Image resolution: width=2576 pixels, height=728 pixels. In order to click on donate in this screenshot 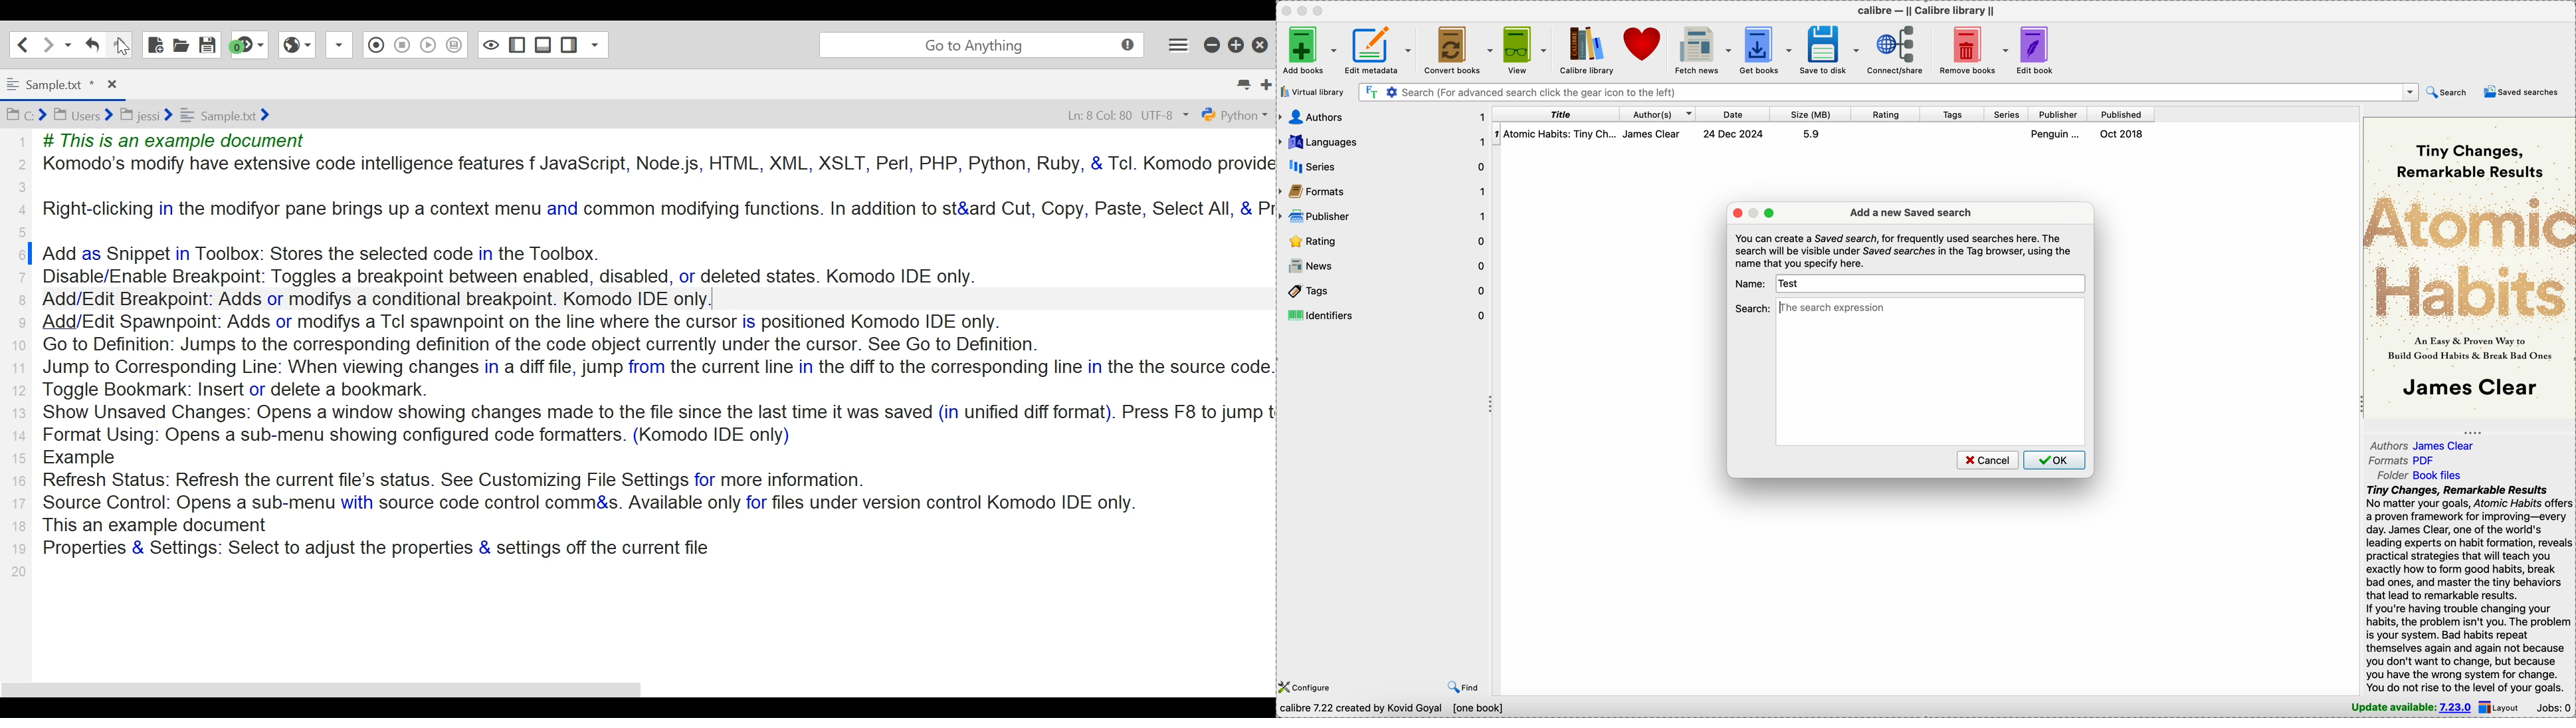, I will do `click(1645, 46)`.